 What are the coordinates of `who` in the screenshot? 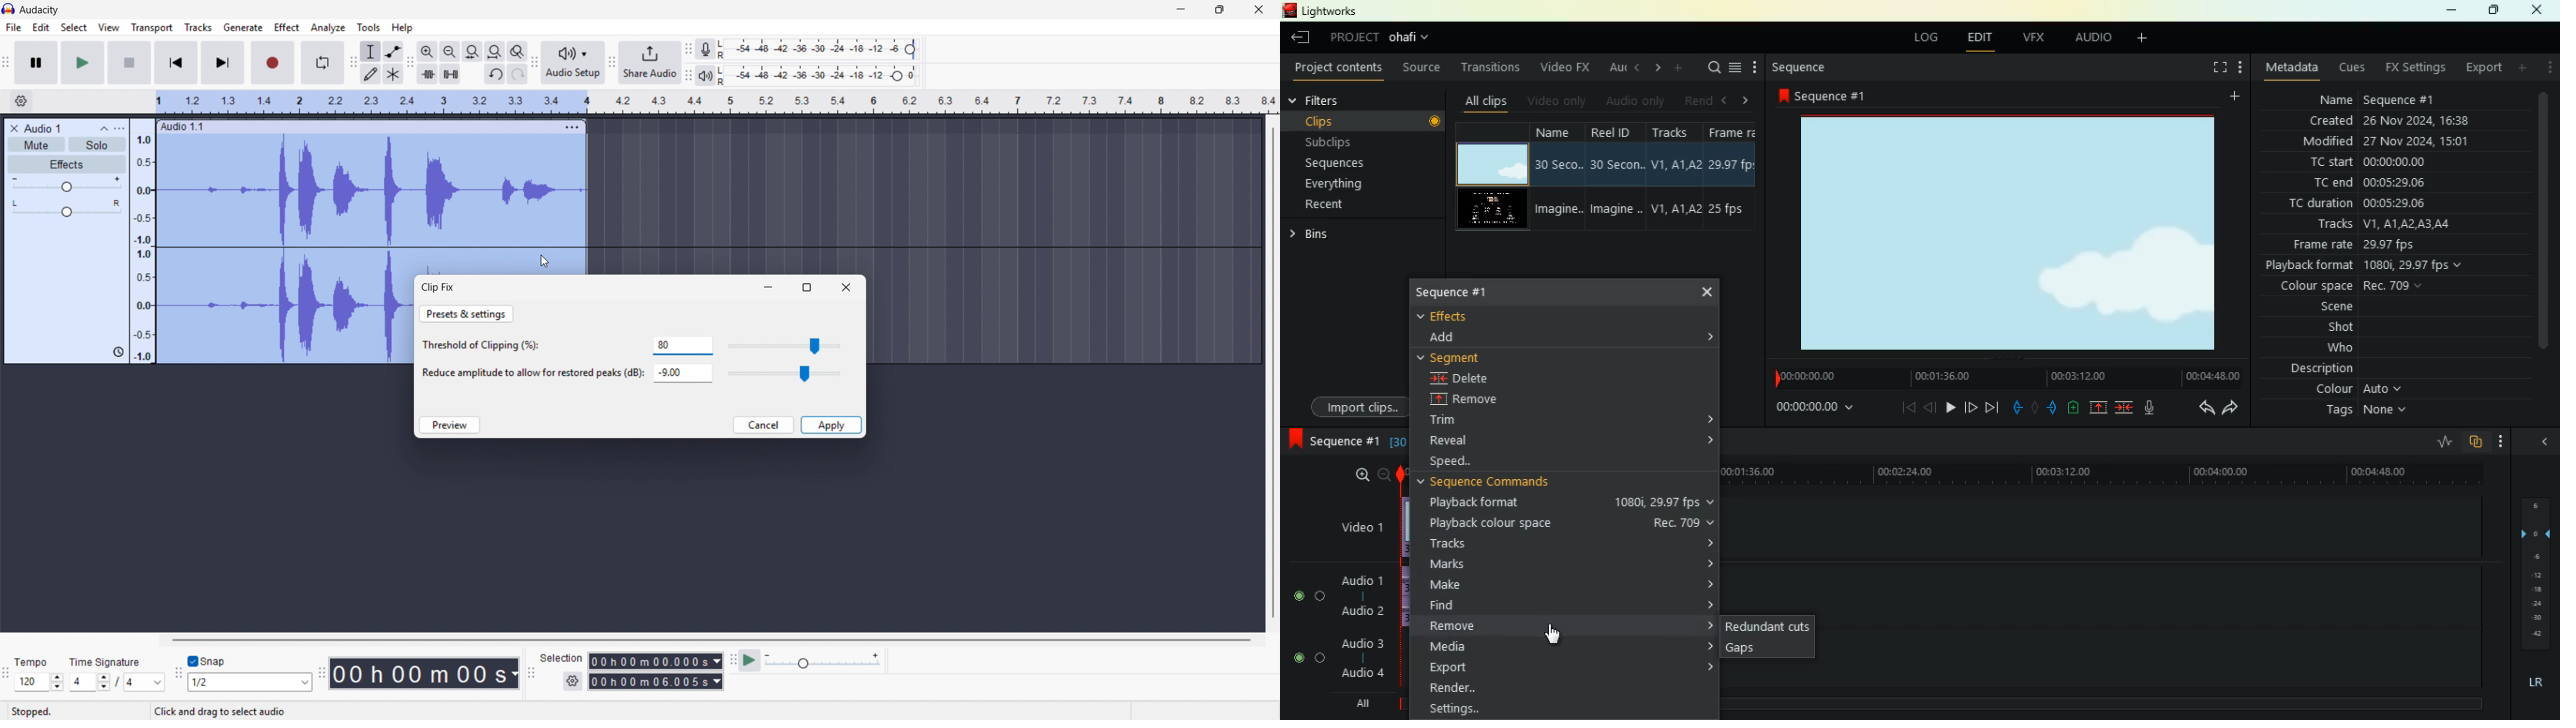 It's located at (2346, 348).